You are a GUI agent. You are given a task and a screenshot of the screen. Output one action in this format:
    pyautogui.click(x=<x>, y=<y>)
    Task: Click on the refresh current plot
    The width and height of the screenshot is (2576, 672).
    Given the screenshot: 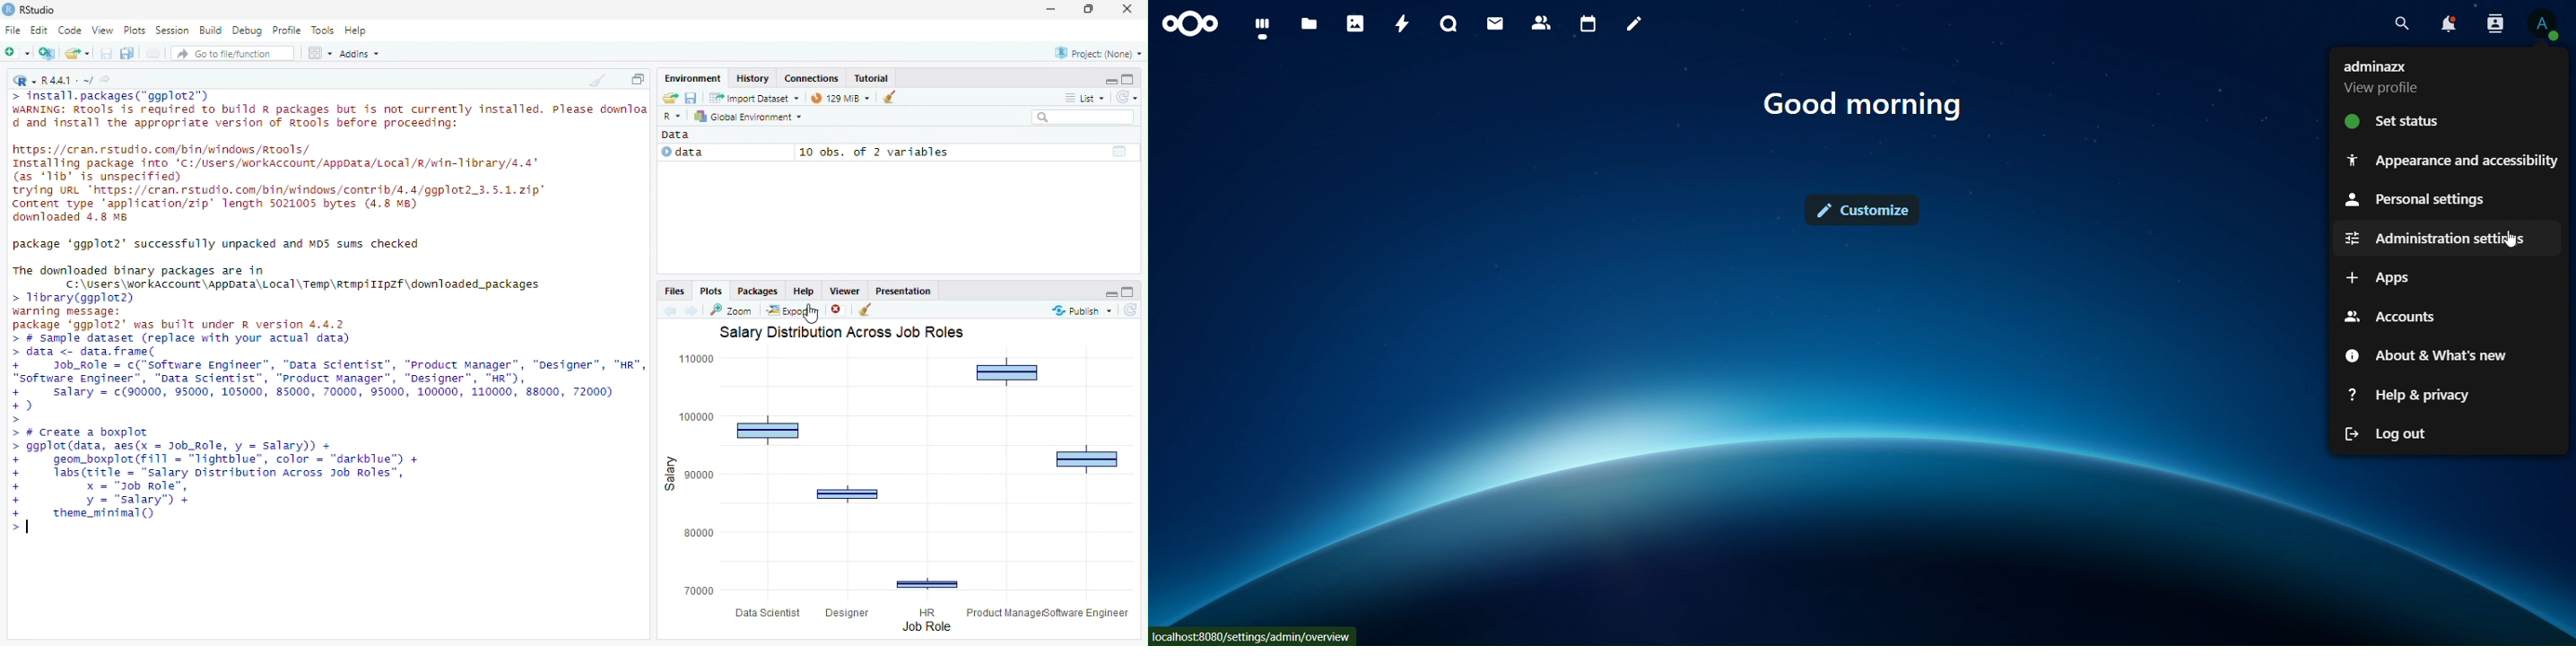 What is the action you would take?
    pyautogui.click(x=1132, y=310)
    